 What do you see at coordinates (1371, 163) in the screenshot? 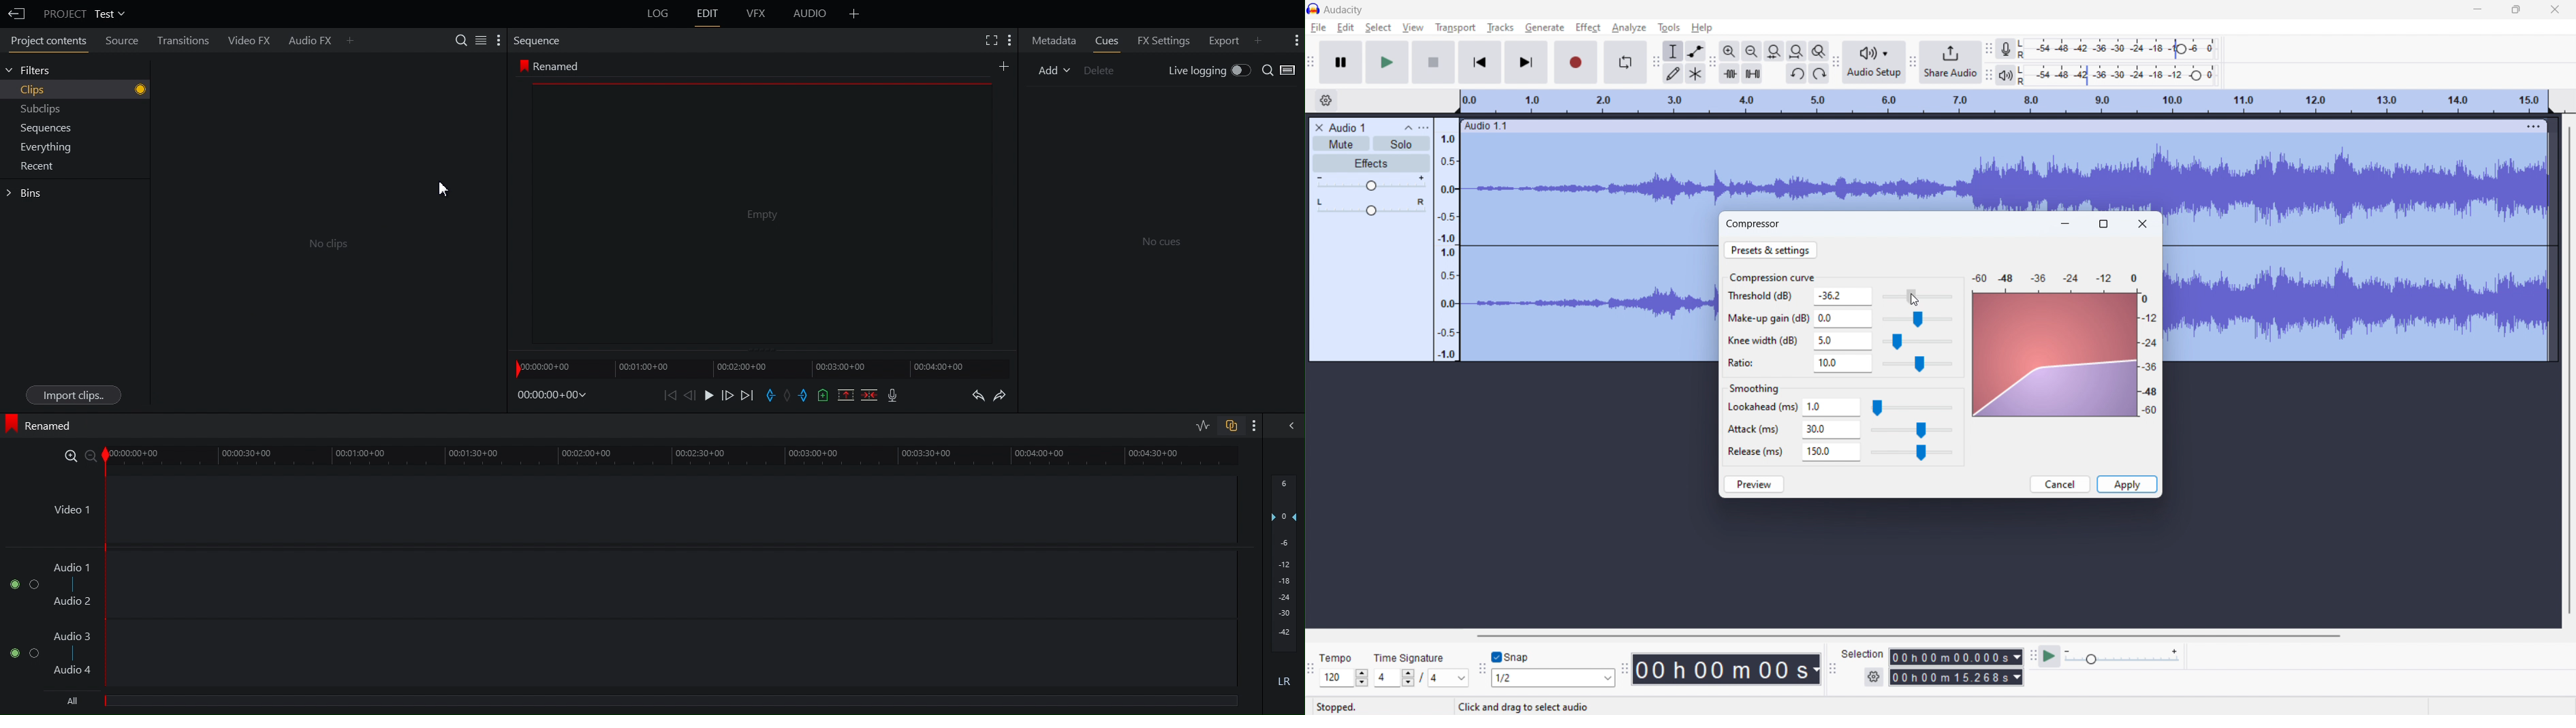
I see `effects` at bounding box center [1371, 163].